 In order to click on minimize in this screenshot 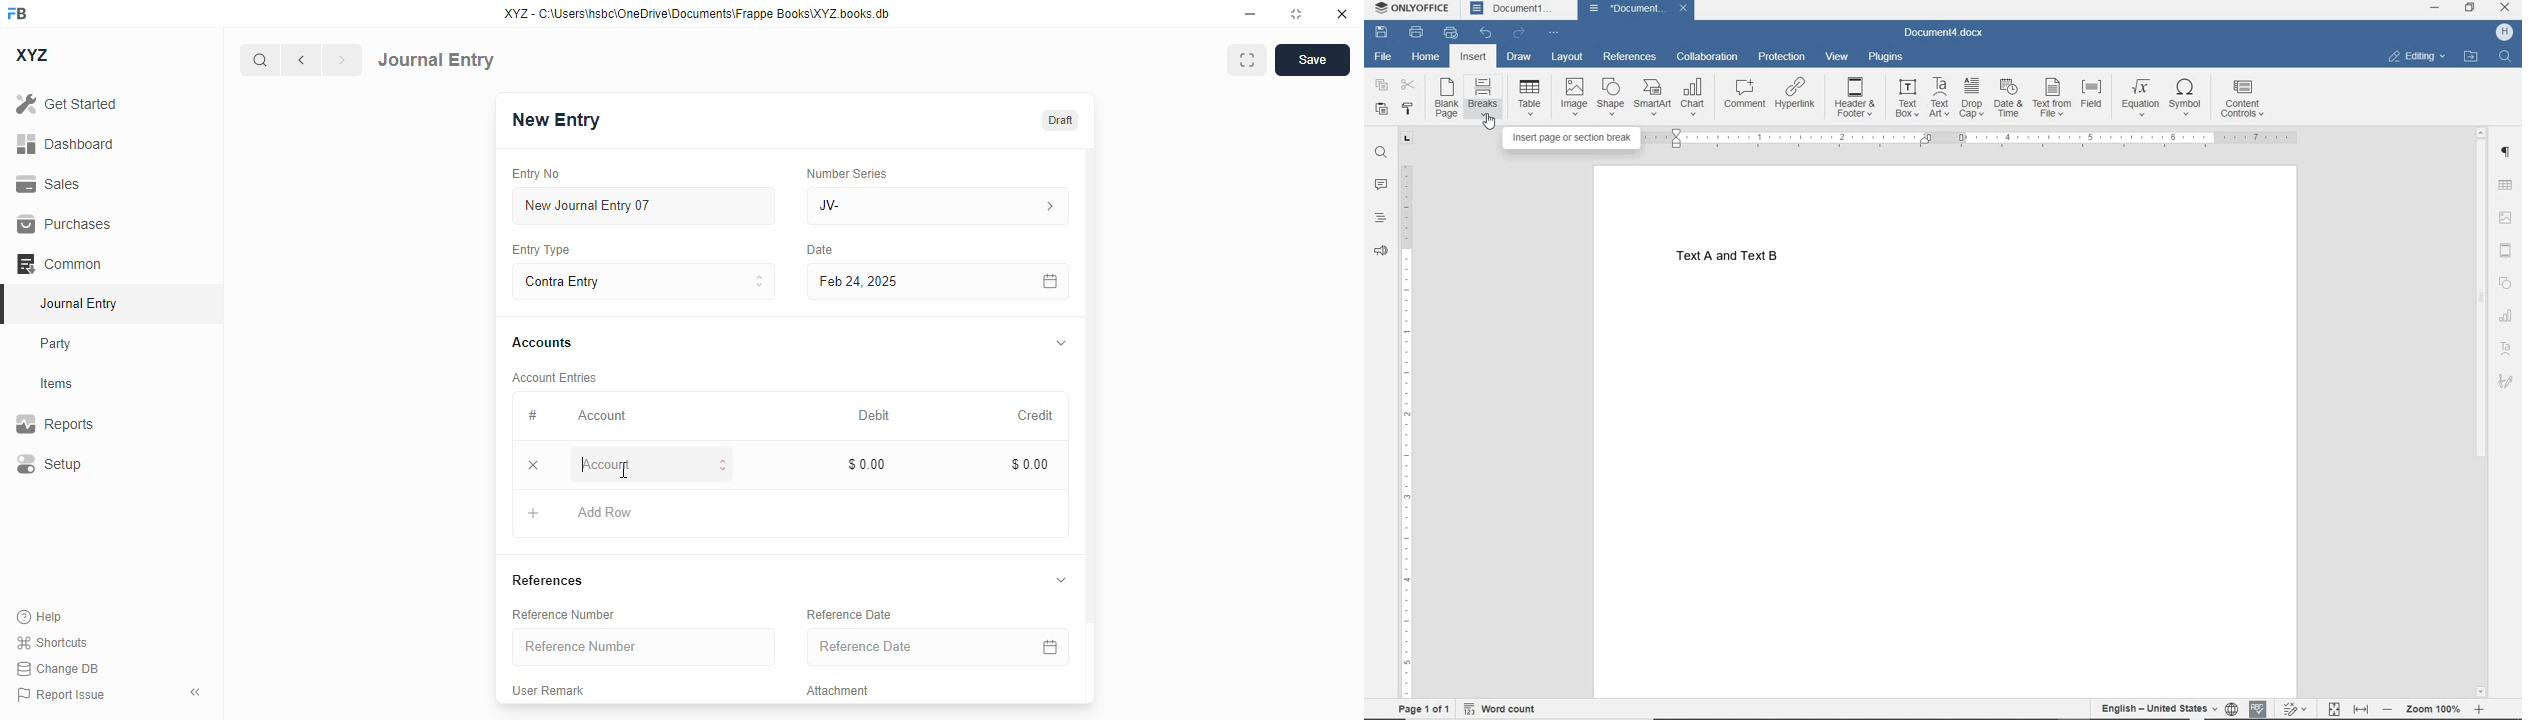, I will do `click(1251, 14)`.